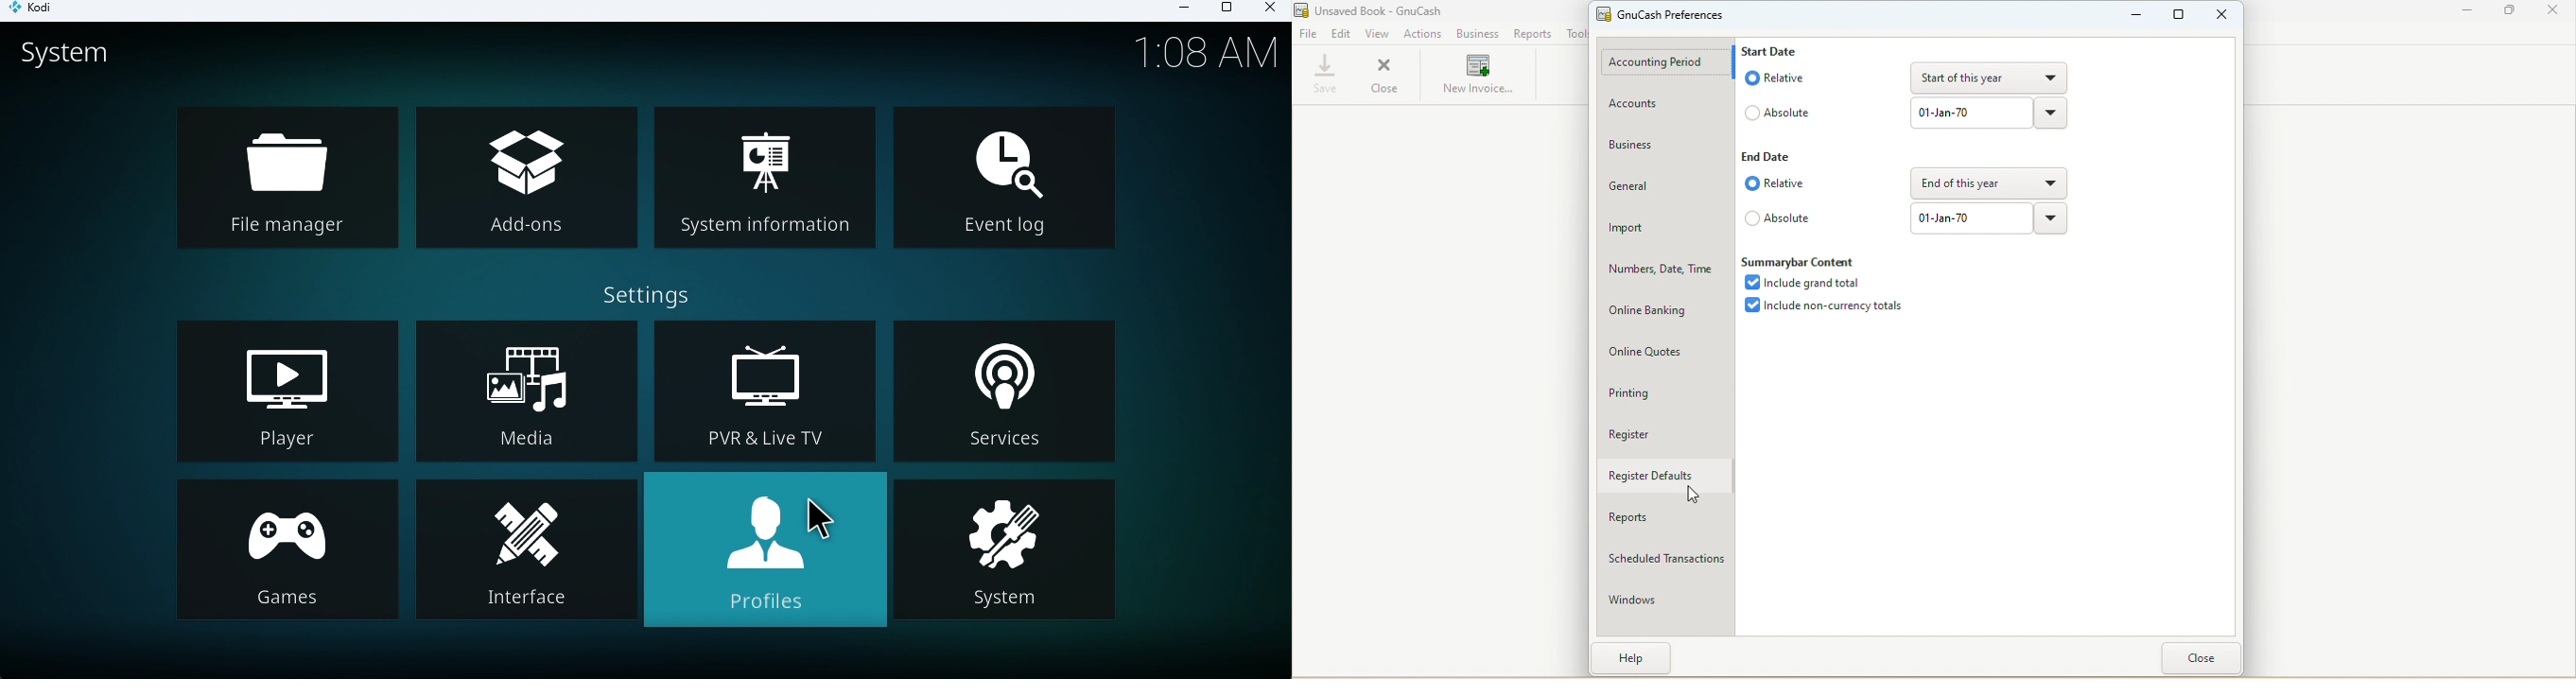 Image resolution: width=2576 pixels, height=700 pixels. What do you see at coordinates (1659, 310) in the screenshot?
I see `Online banking` at bounding box center [1659, 310].